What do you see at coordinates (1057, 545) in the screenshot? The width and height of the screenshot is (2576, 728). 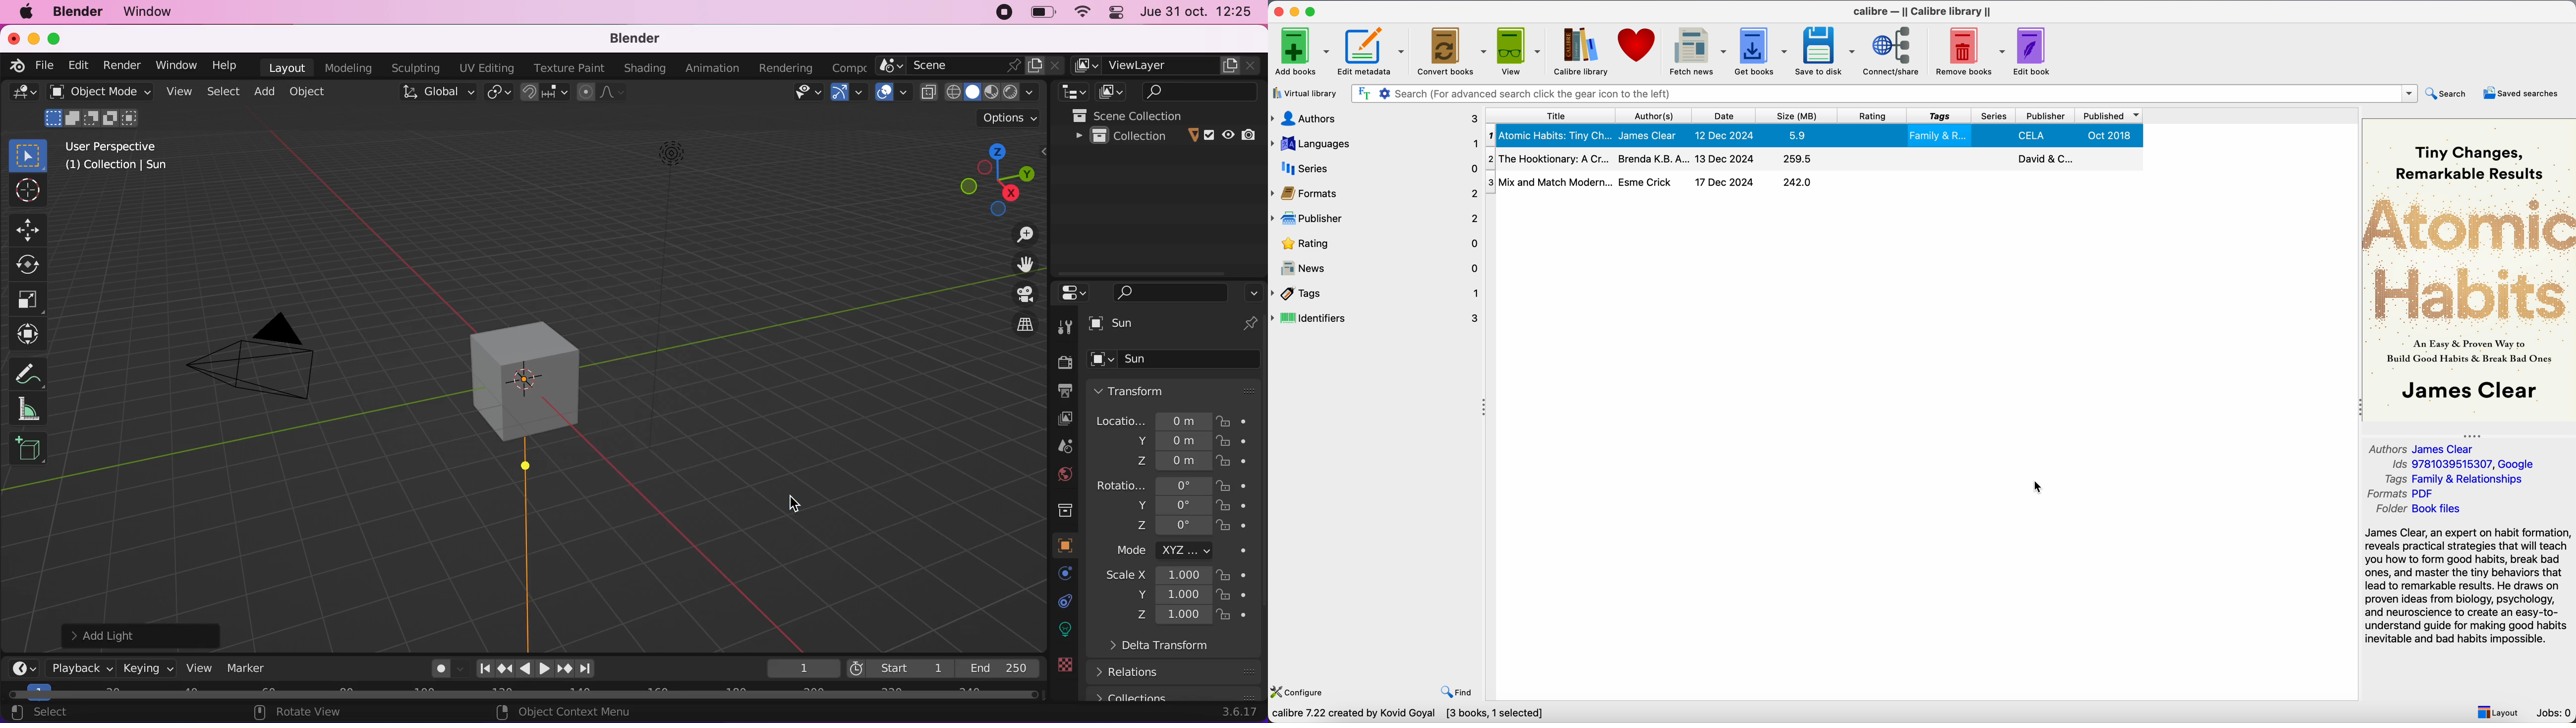 I see `object` at bounding box center [1057, 545].